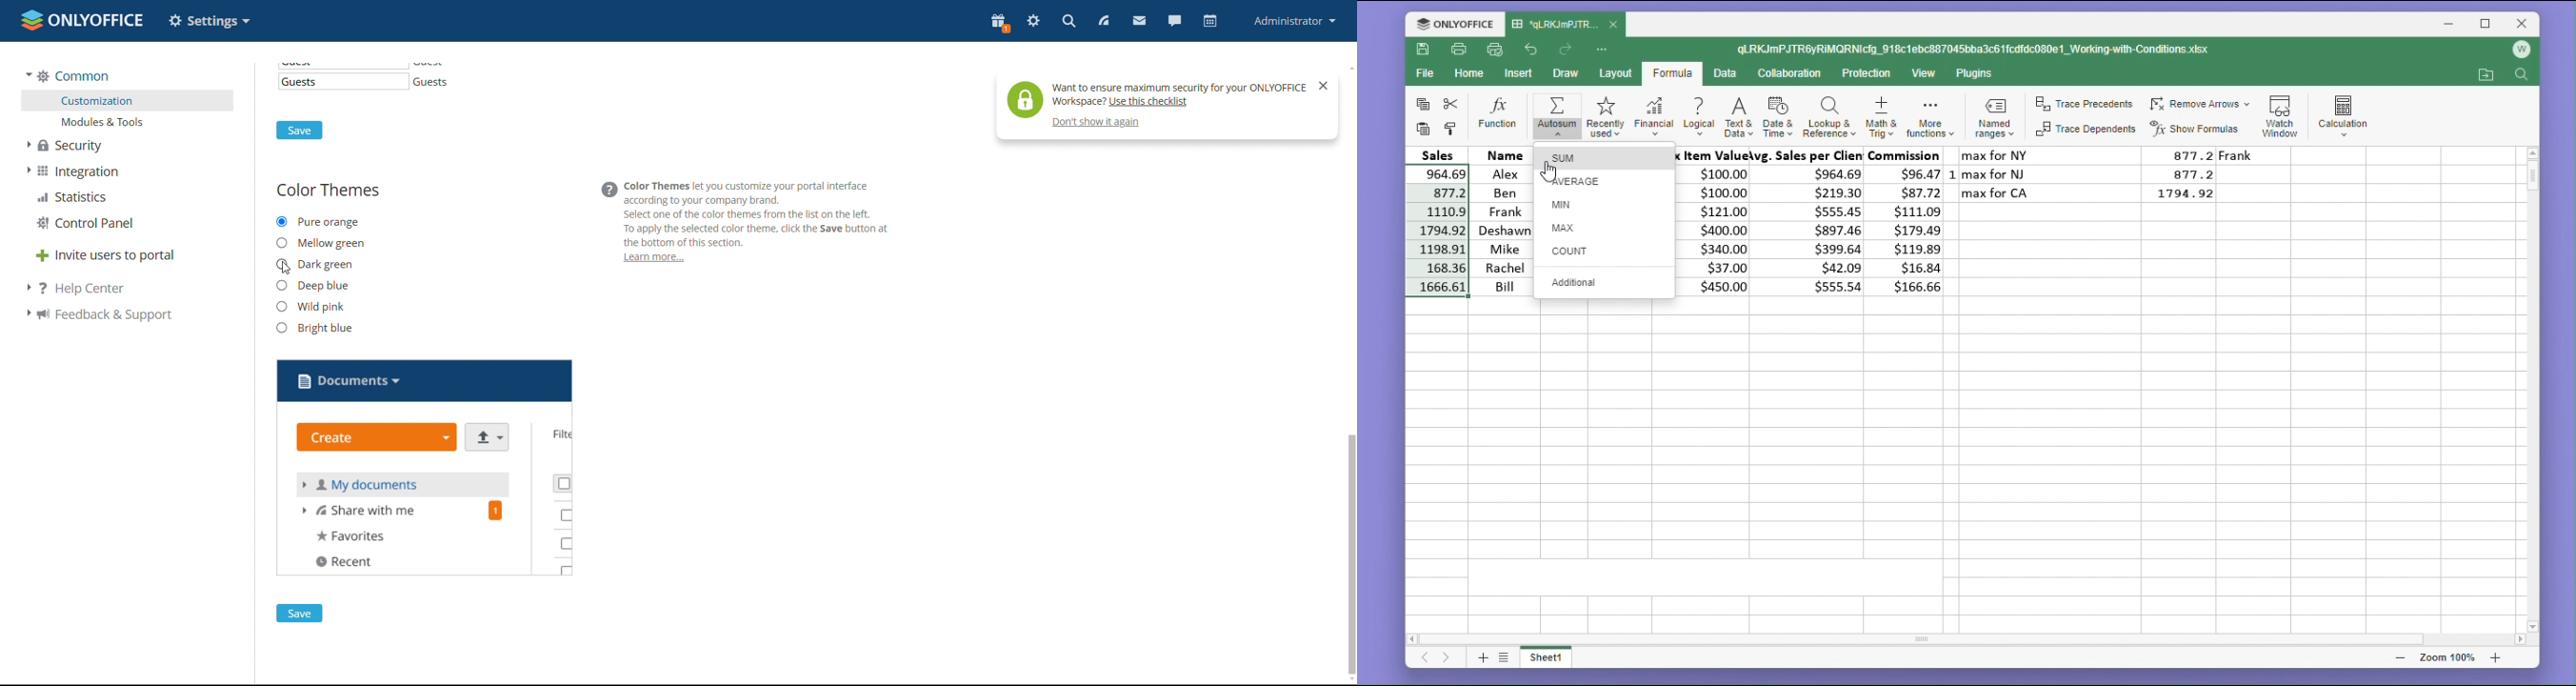  Describe the element at coordinates (1139, 21) in the screenshot. I see `mail` at that location.